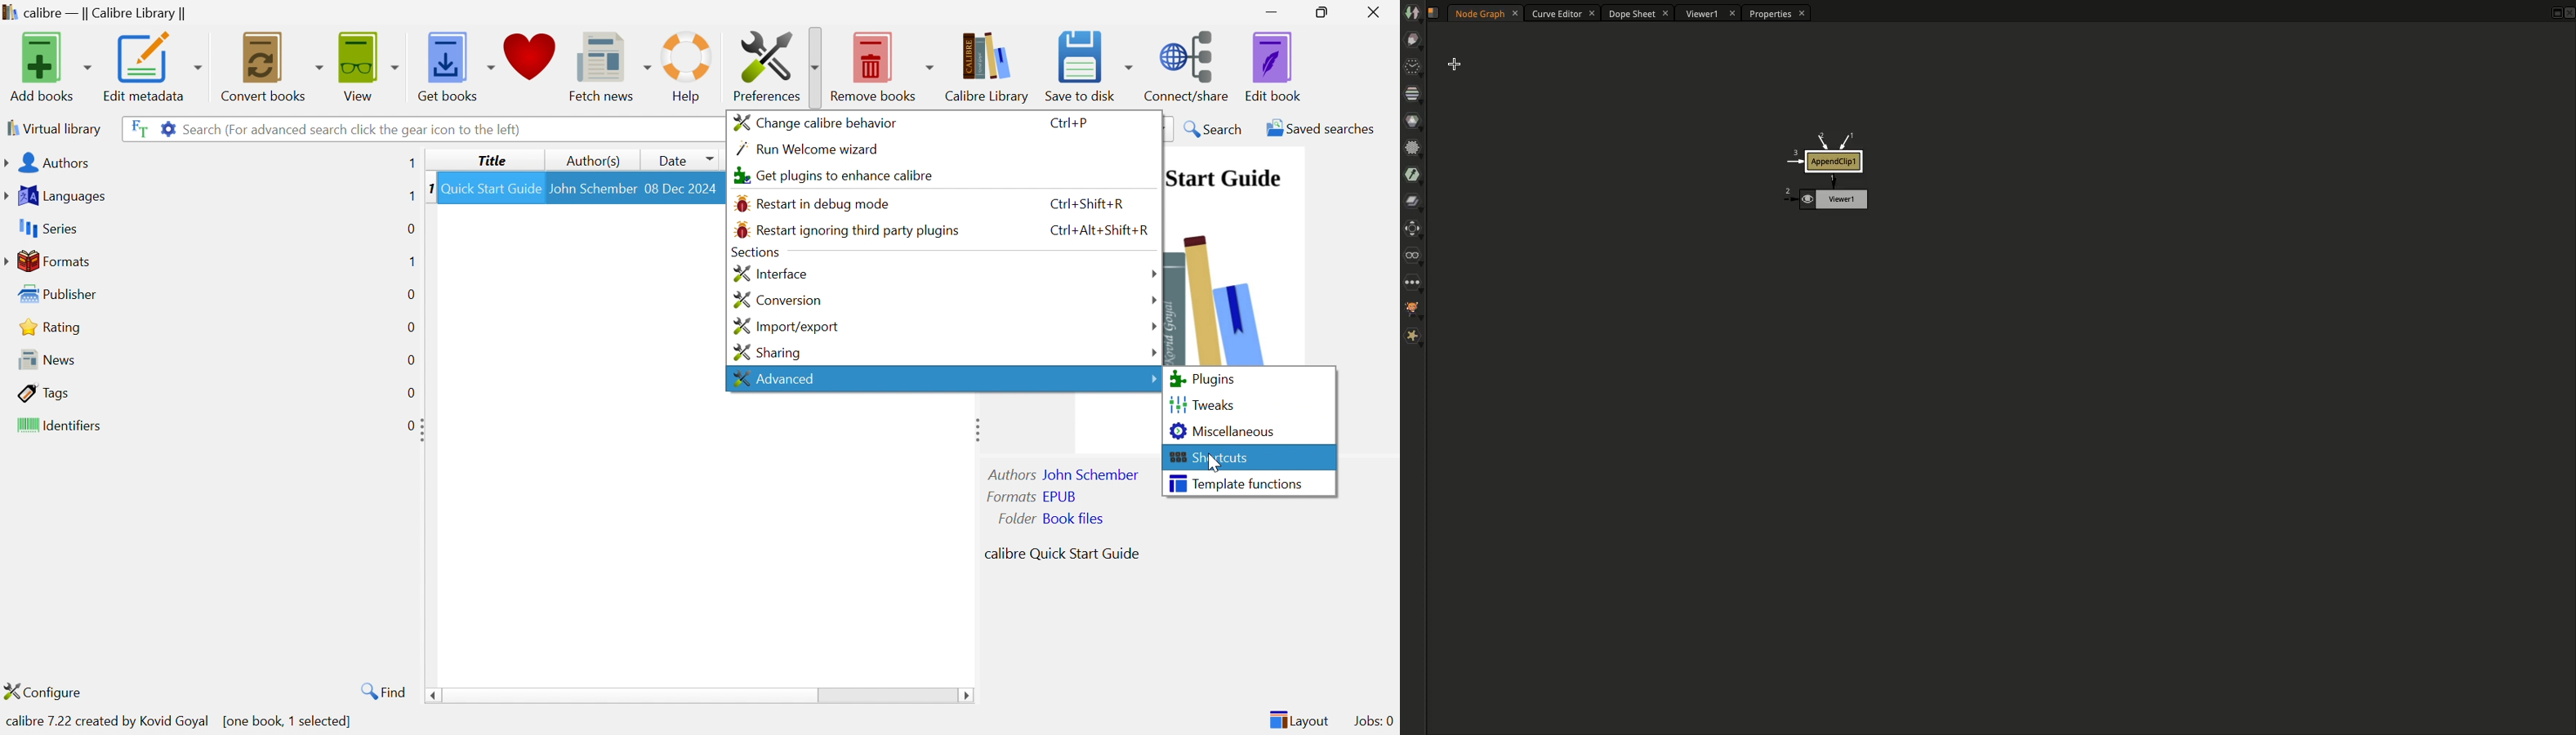  I want to click on Search the full text of all books in the library, not just their metadata, so click(136, 128).